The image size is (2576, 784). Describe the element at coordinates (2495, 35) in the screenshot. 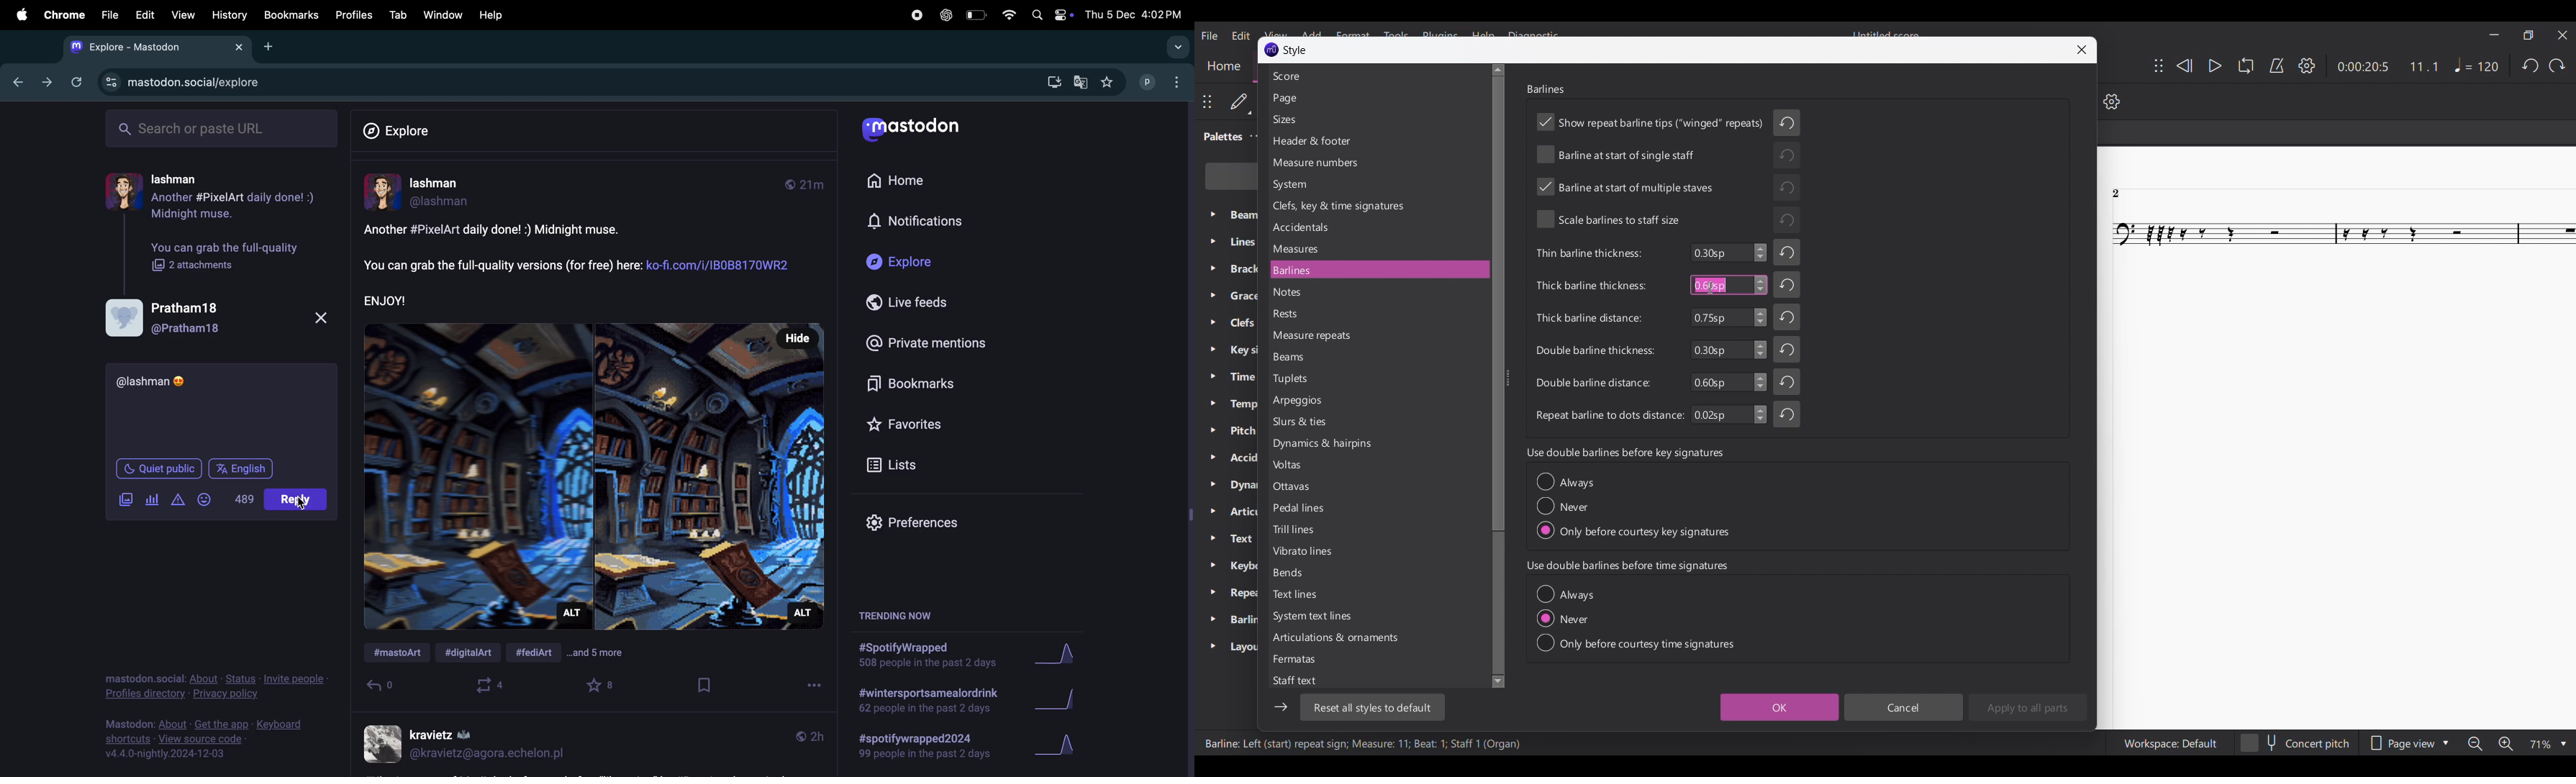

I see `Minimize` at that location.